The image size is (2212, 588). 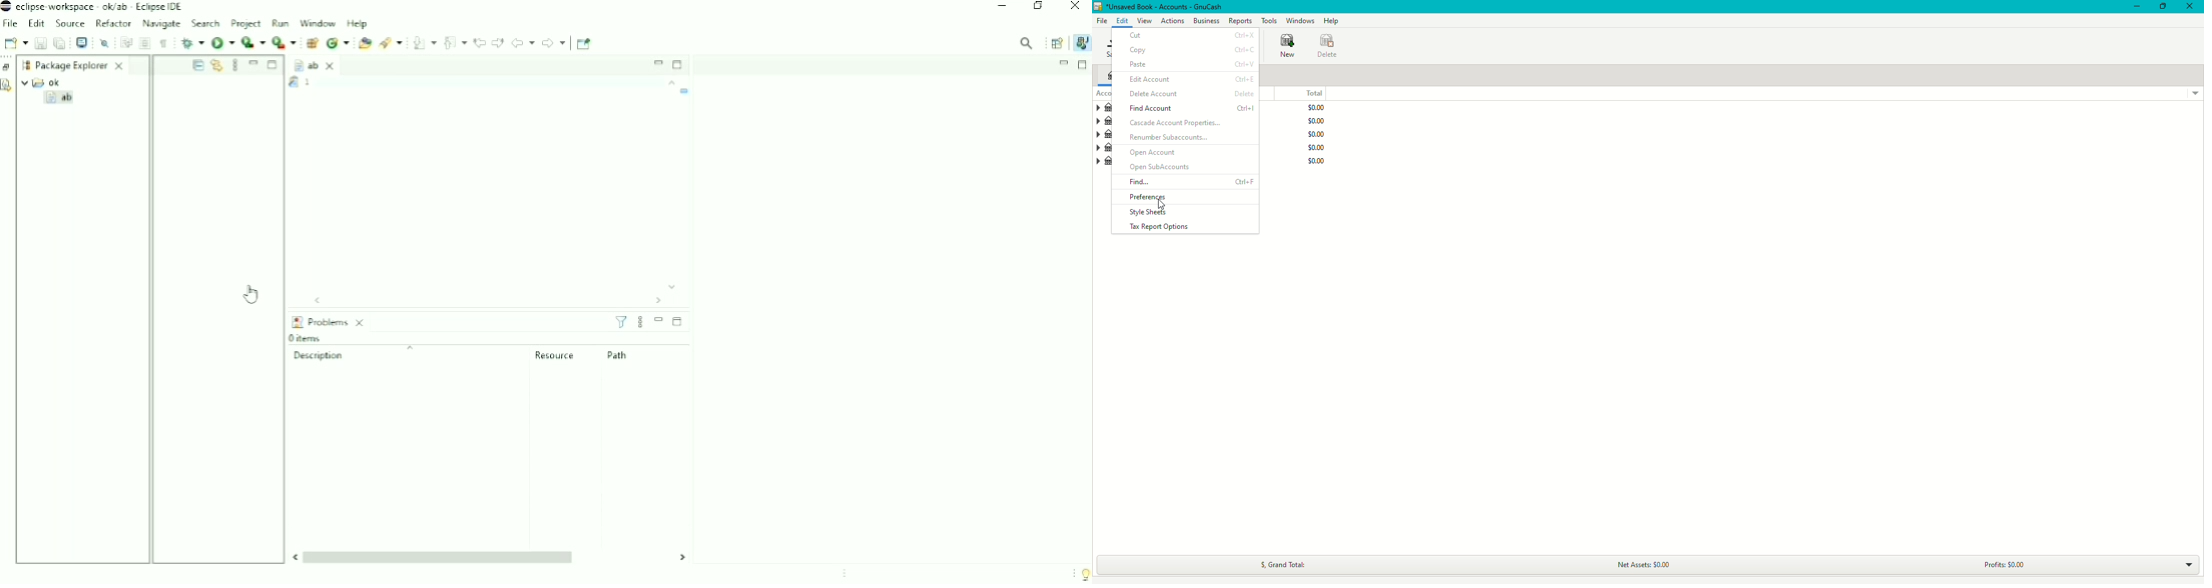 I want to click on Refactor, so click(x=113, y=22).